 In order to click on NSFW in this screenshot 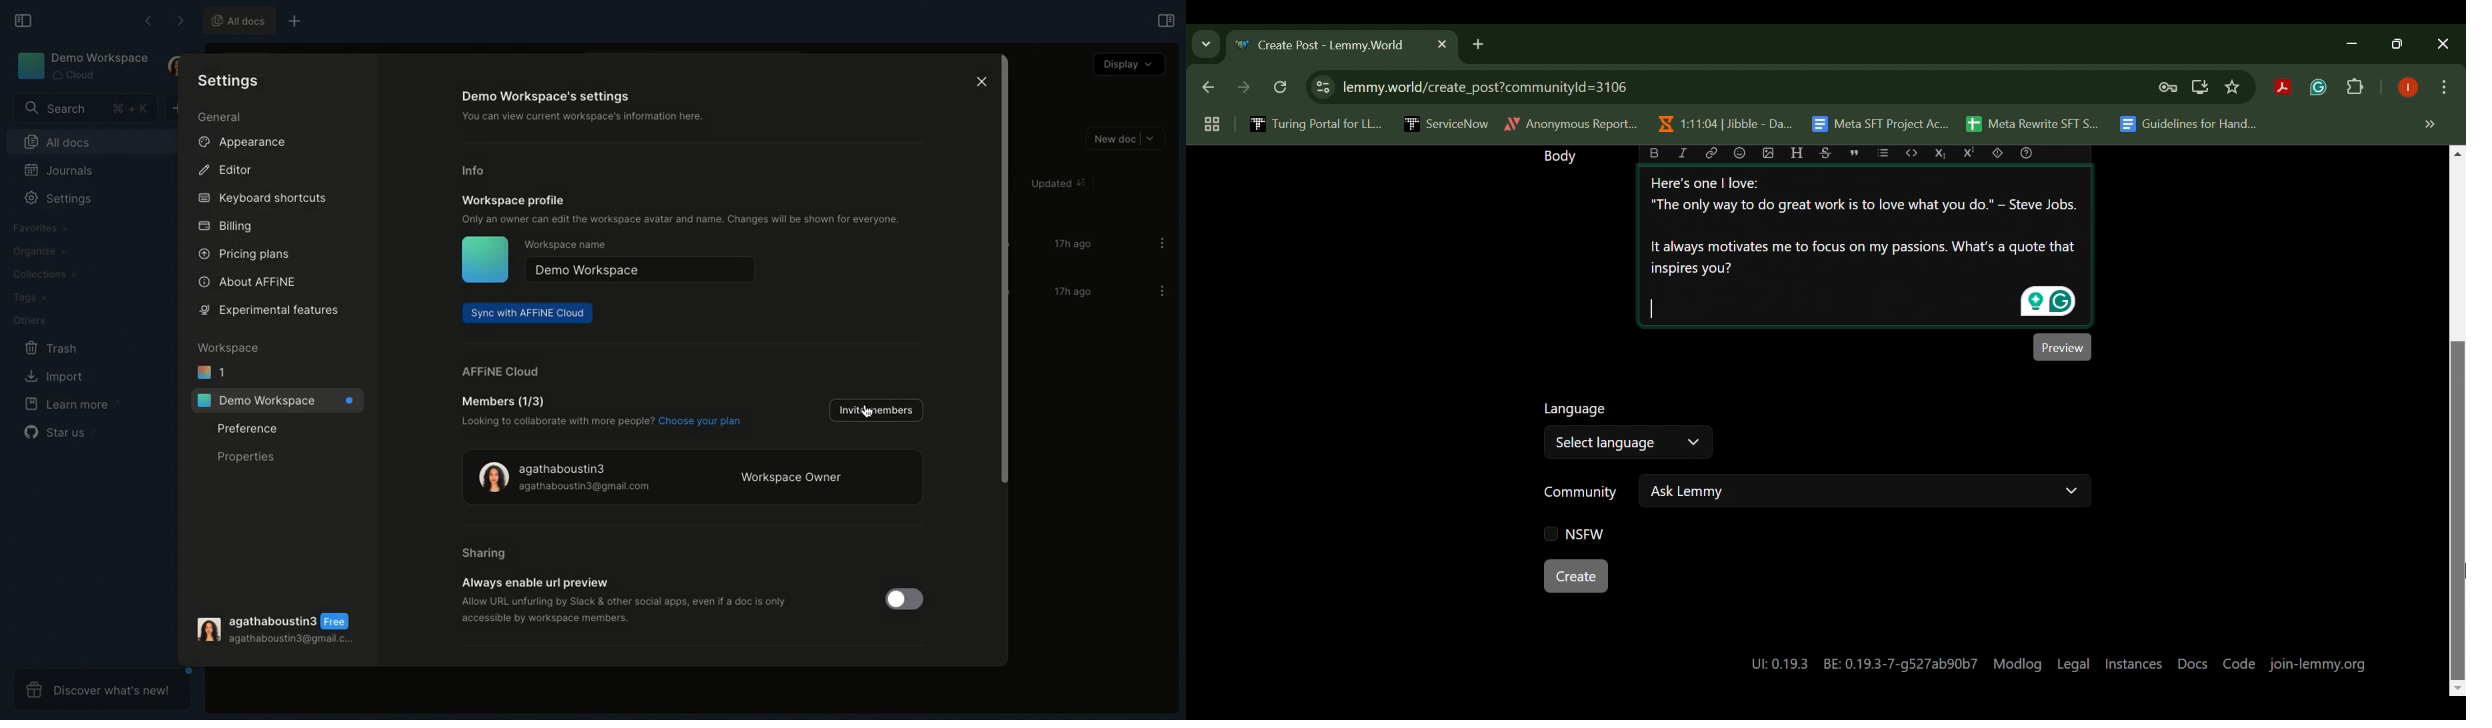, I will do `click(1576, 533)`.